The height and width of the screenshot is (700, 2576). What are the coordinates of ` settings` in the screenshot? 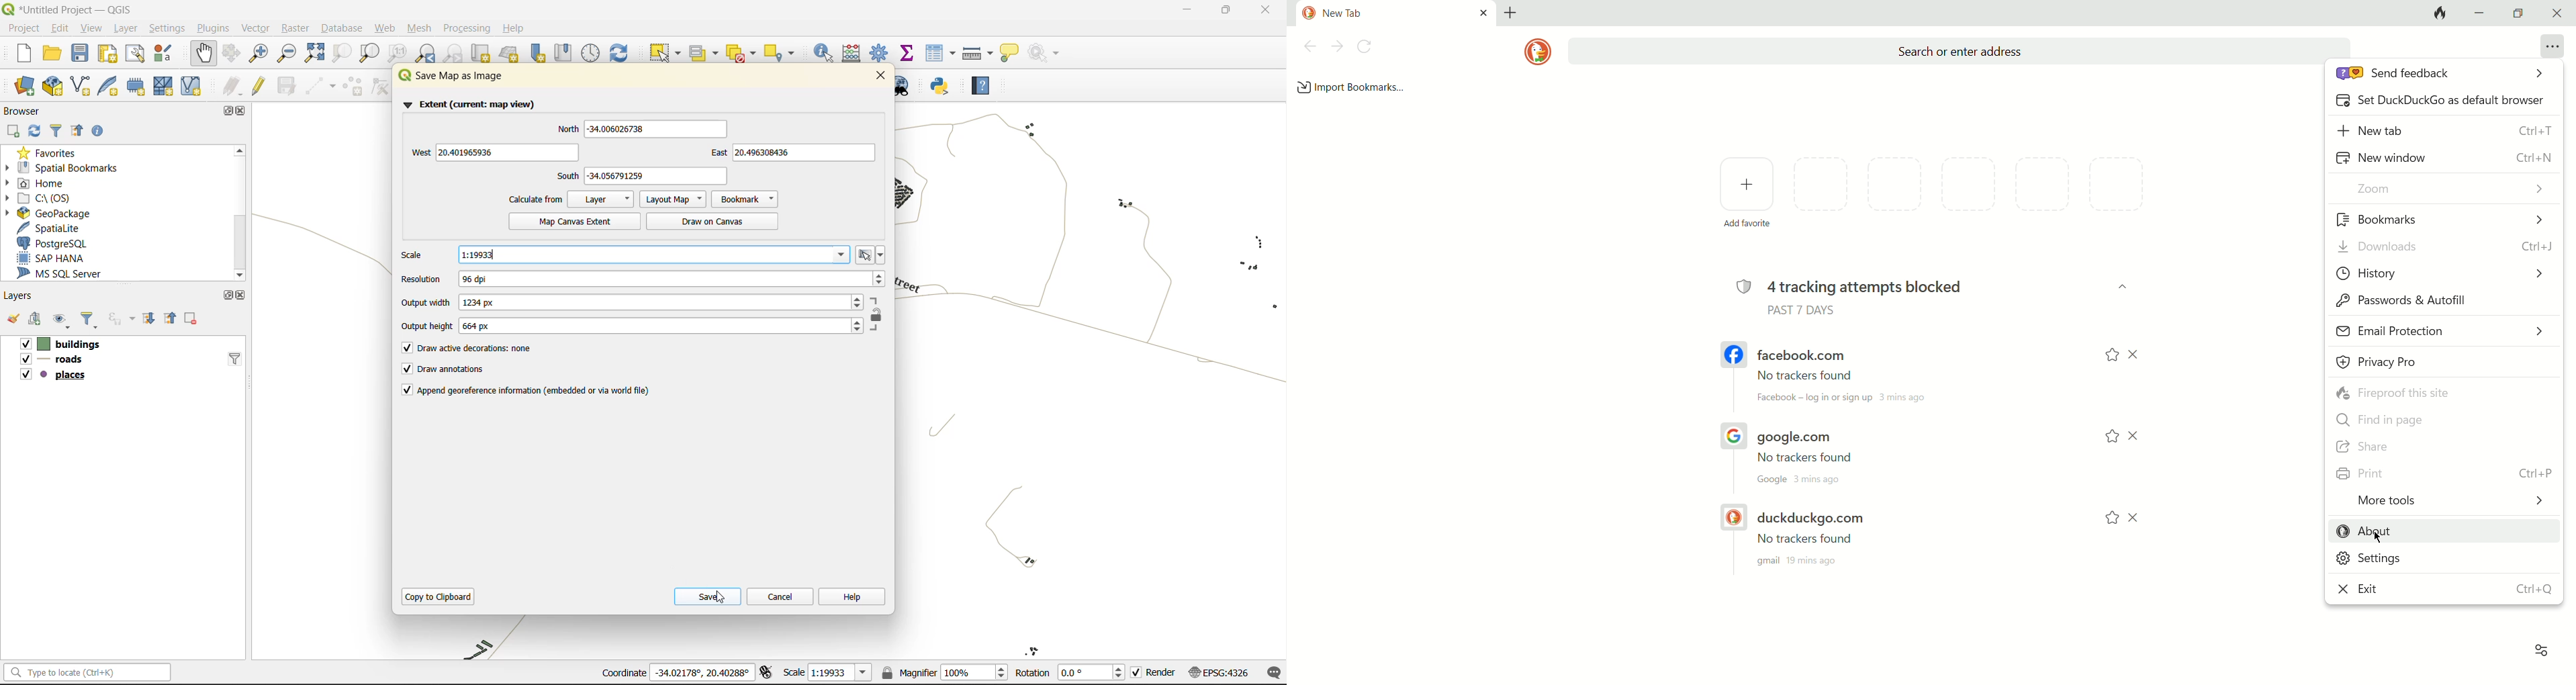 It's located at (2438, 560).